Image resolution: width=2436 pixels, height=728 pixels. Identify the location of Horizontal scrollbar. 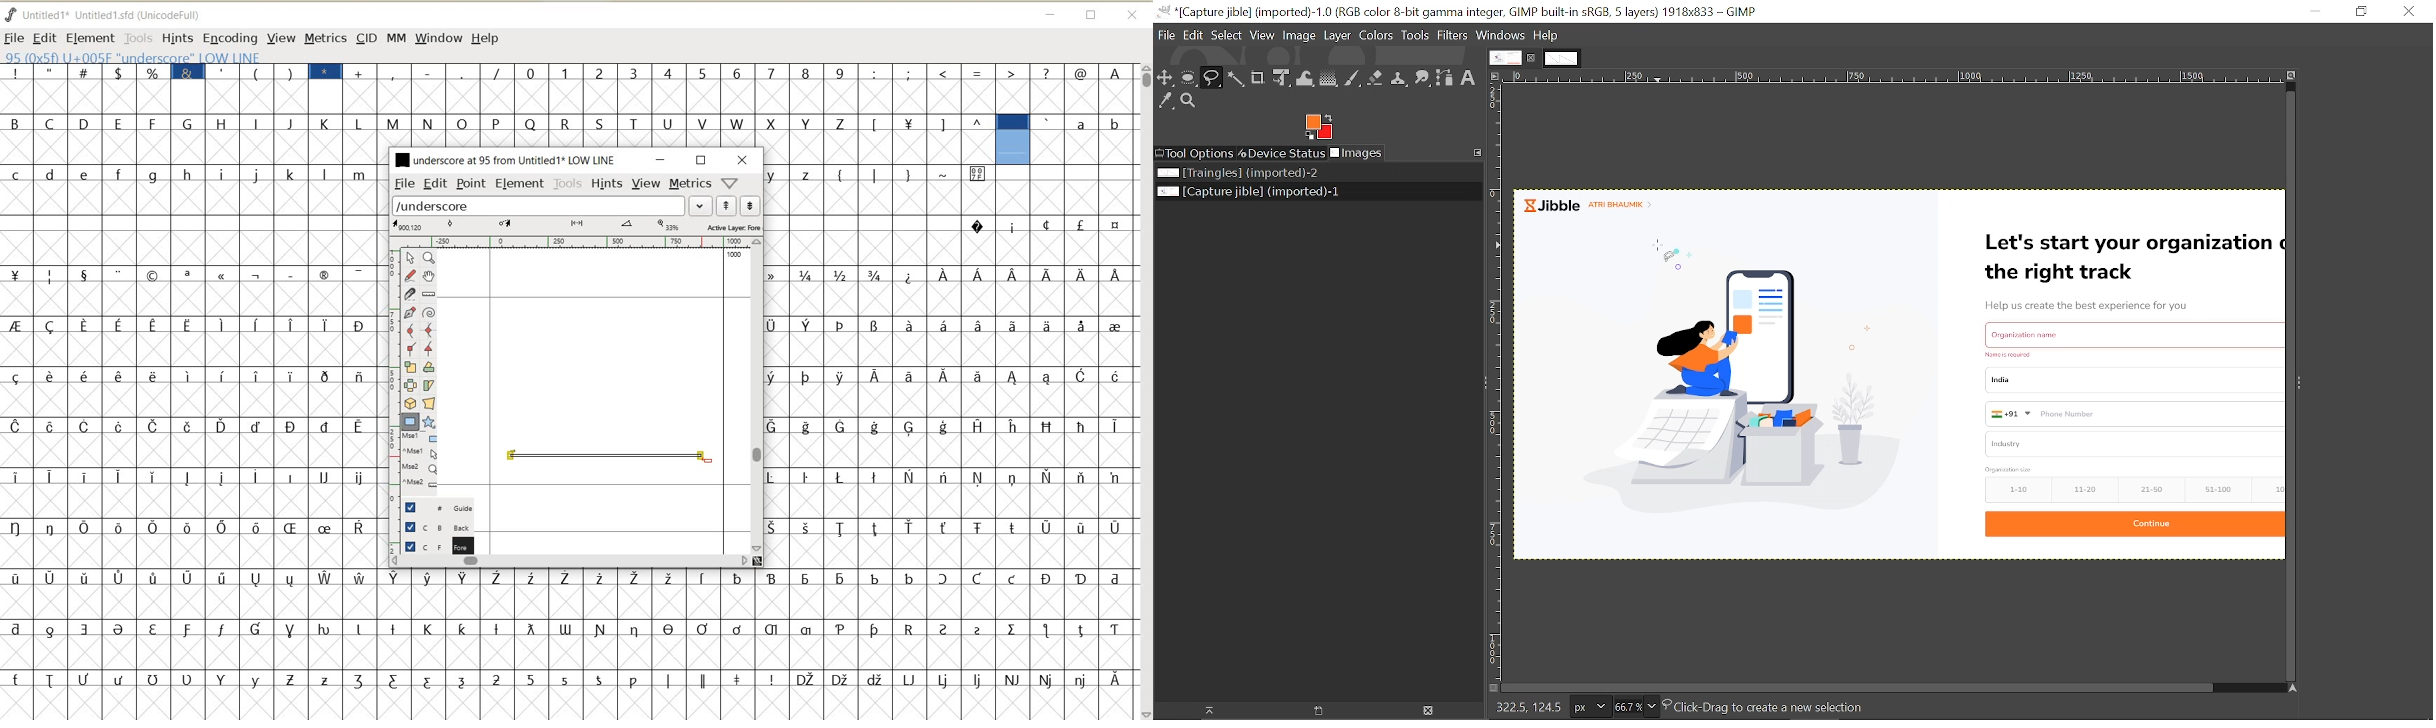
(1855, 688).